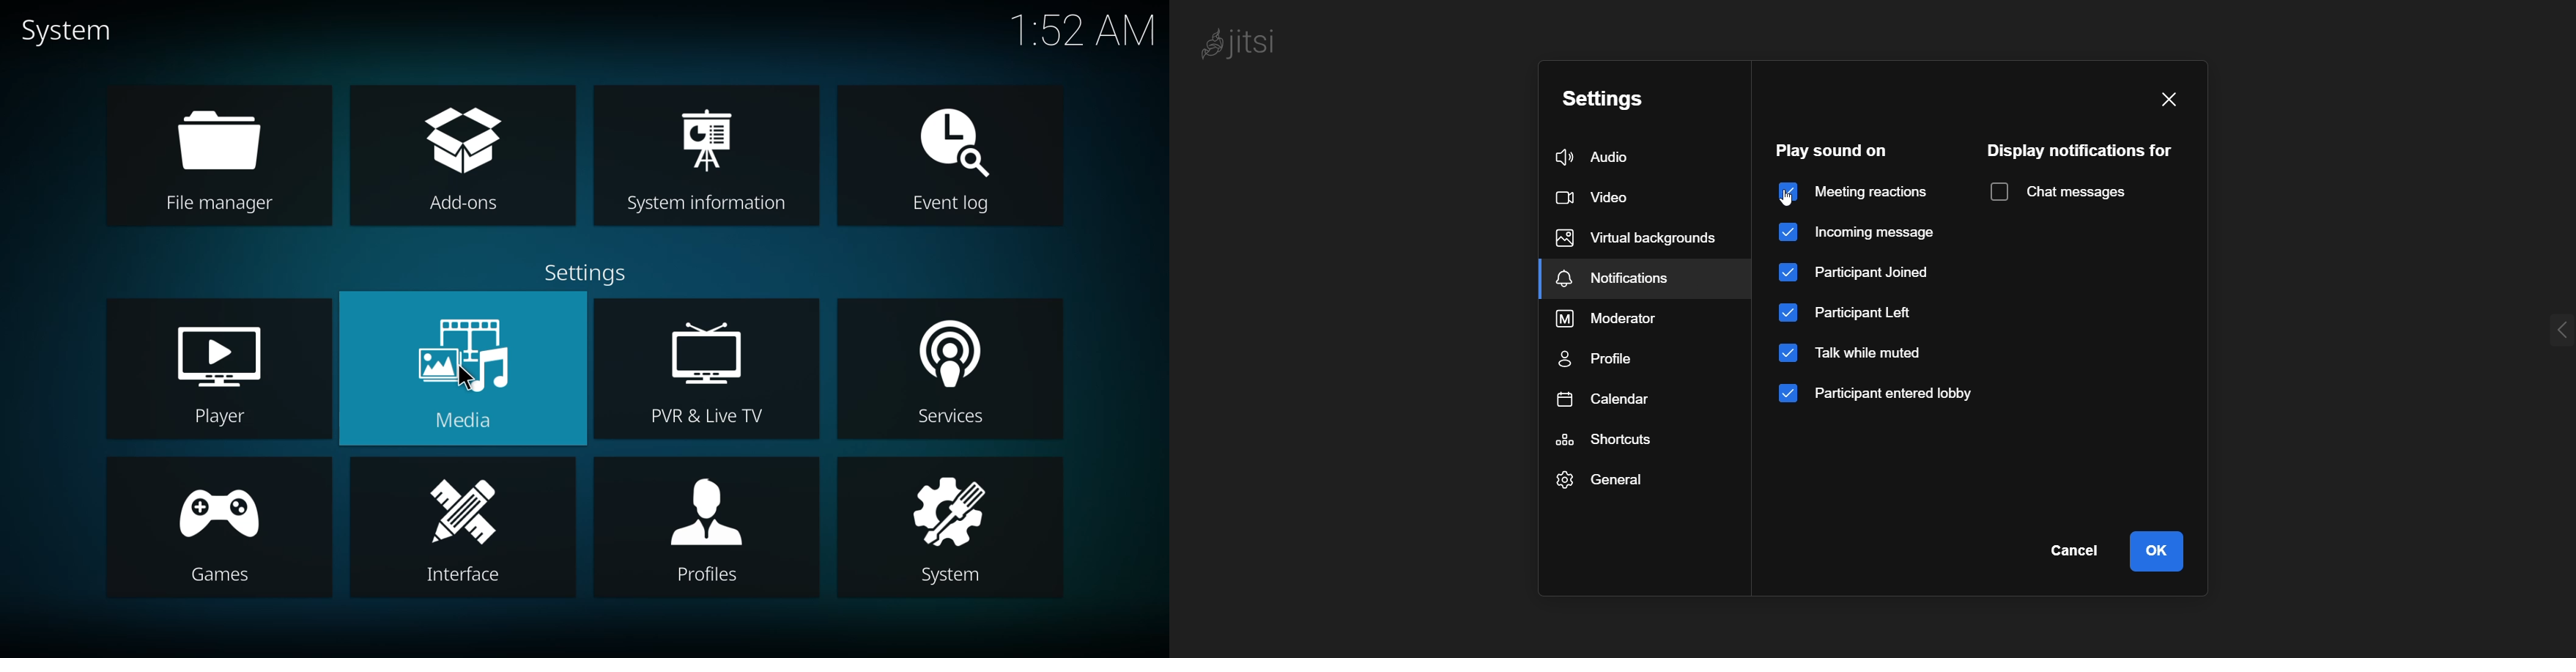 The height and width of the screenshot is (672, 2576). I want to click on cursor, so click(468, 378).